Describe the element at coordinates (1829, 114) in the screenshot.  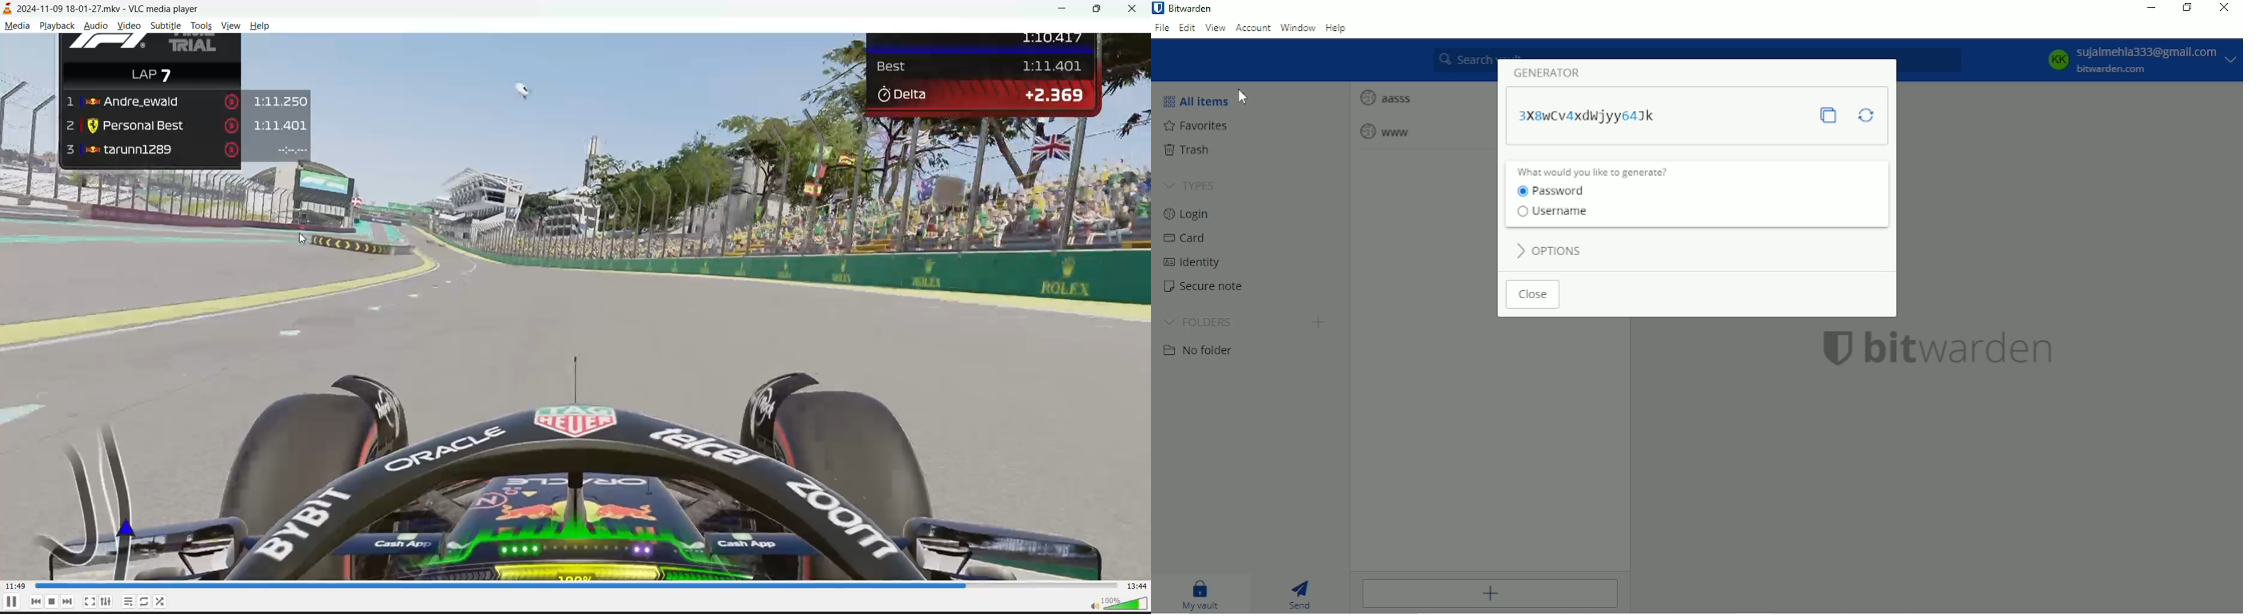
I see `Copy password` at that location.